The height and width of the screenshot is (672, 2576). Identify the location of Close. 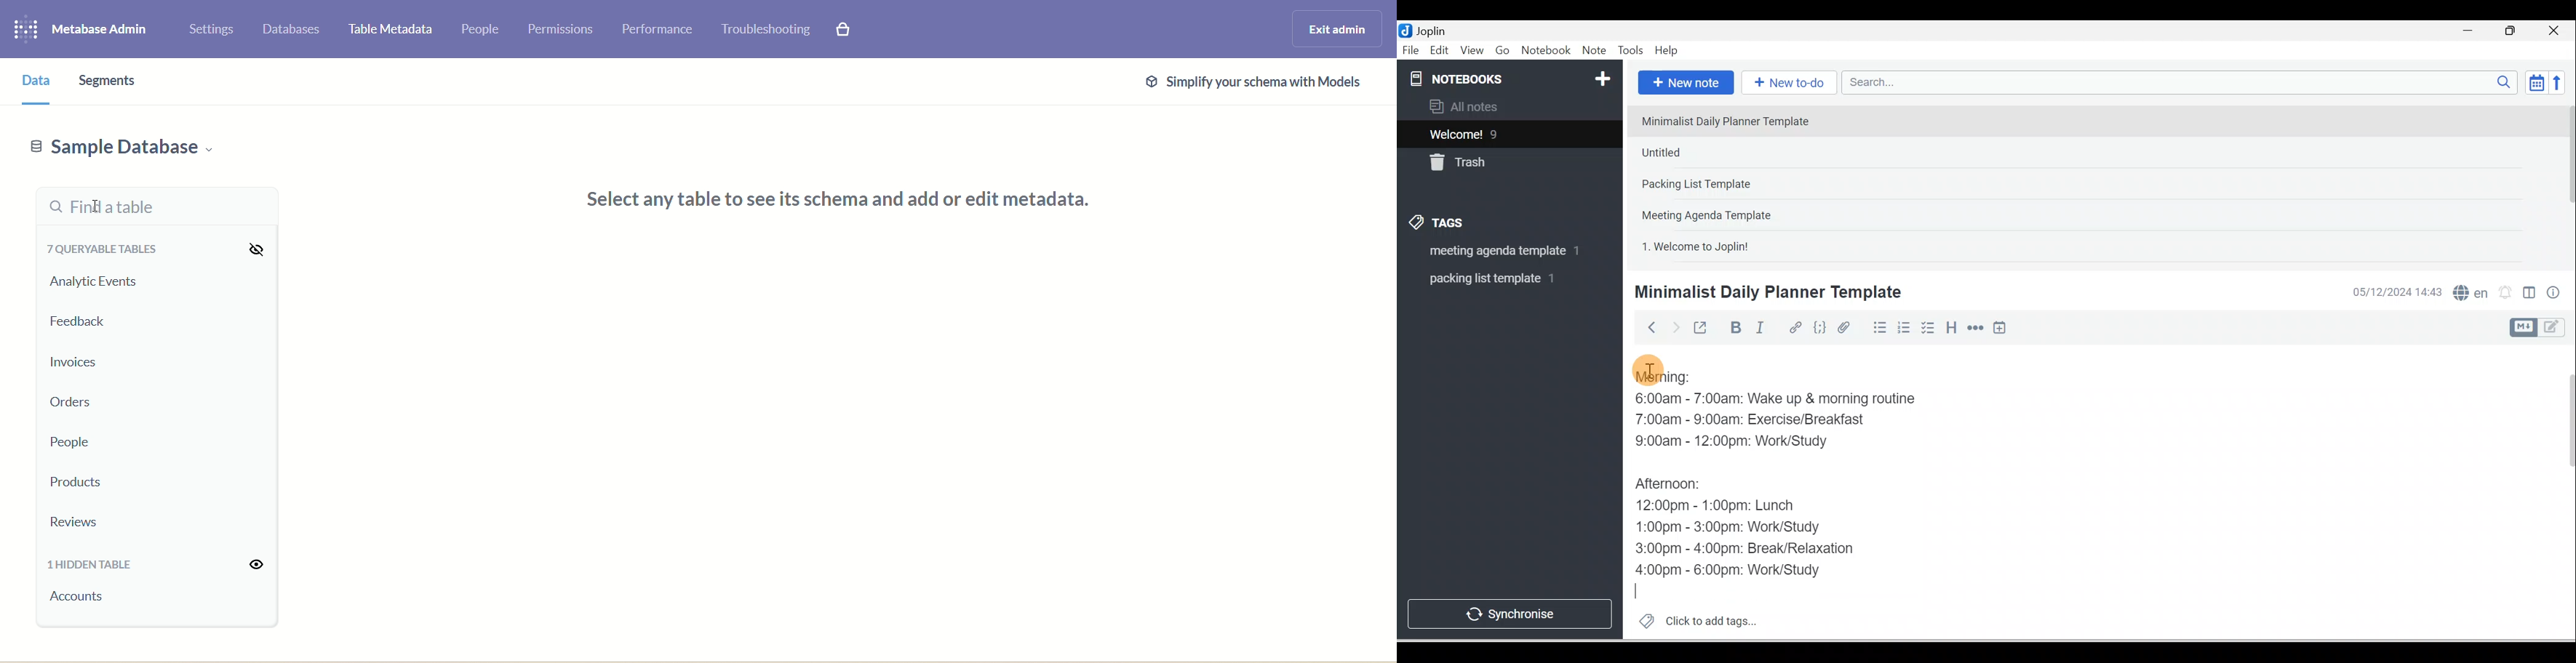
(2557, 31).